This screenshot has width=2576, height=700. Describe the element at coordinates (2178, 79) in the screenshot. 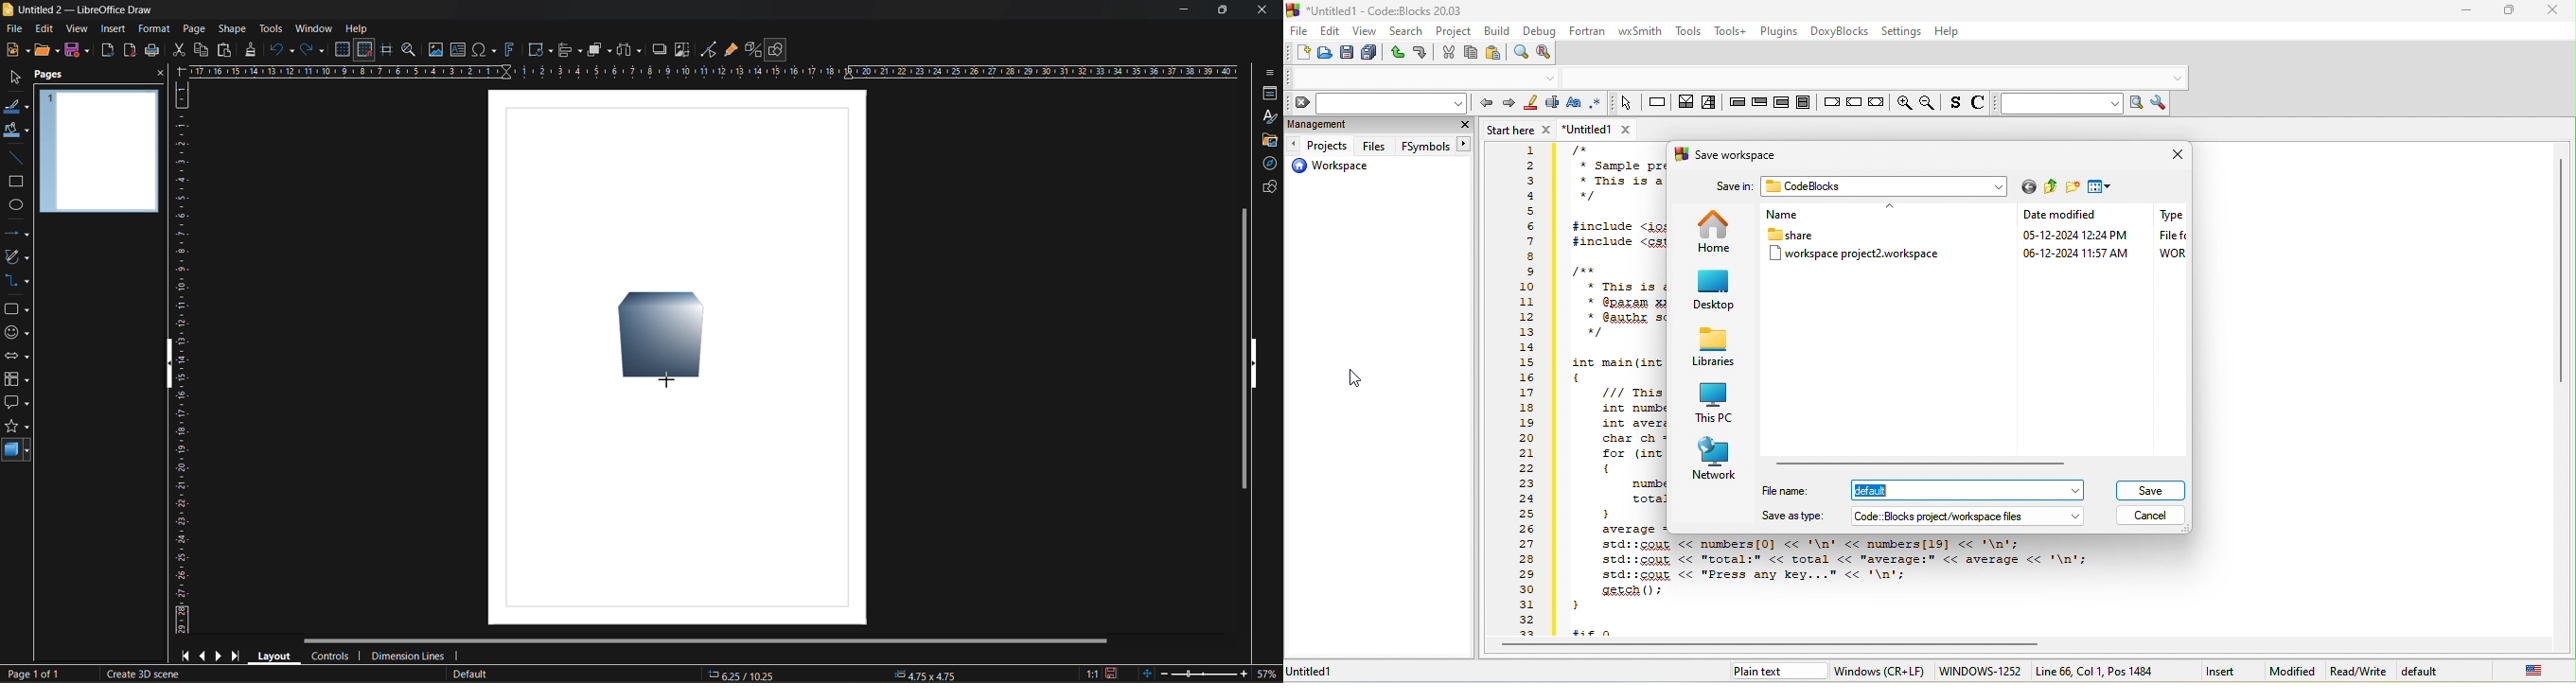

I see `dropdown` at that location.